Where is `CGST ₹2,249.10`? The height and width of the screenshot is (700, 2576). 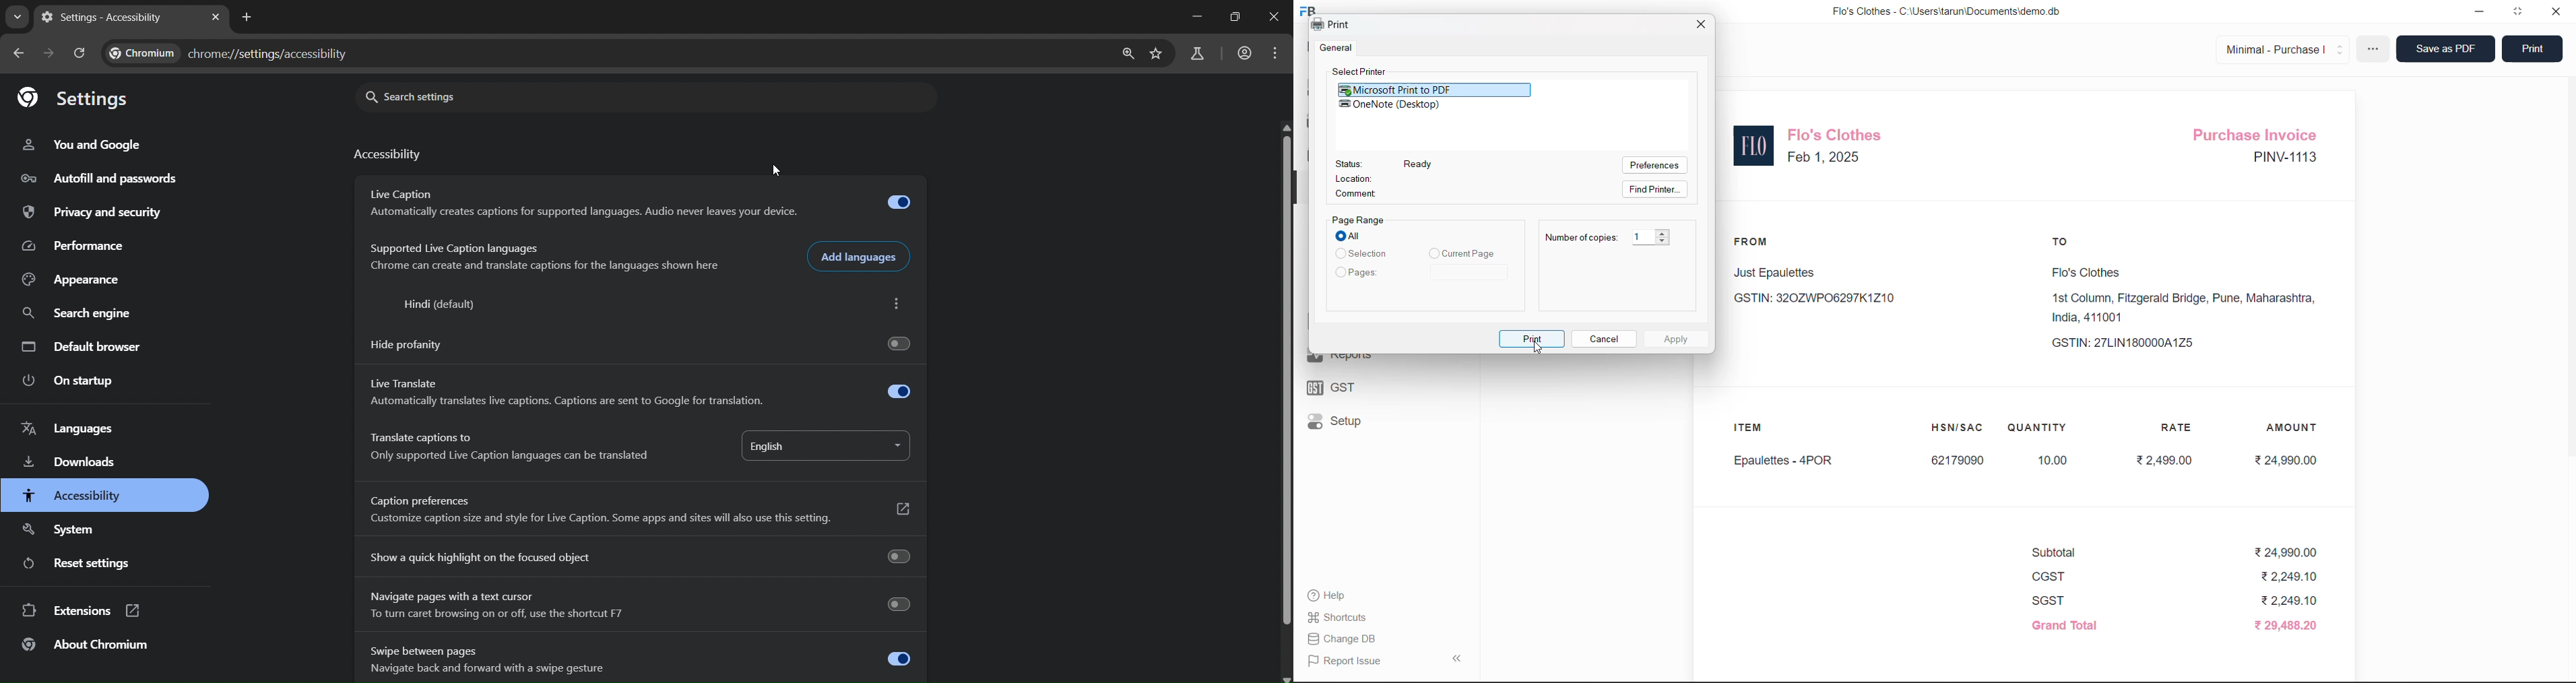 CGST ₹2,249.10 is located at coordinates (2176, 577).